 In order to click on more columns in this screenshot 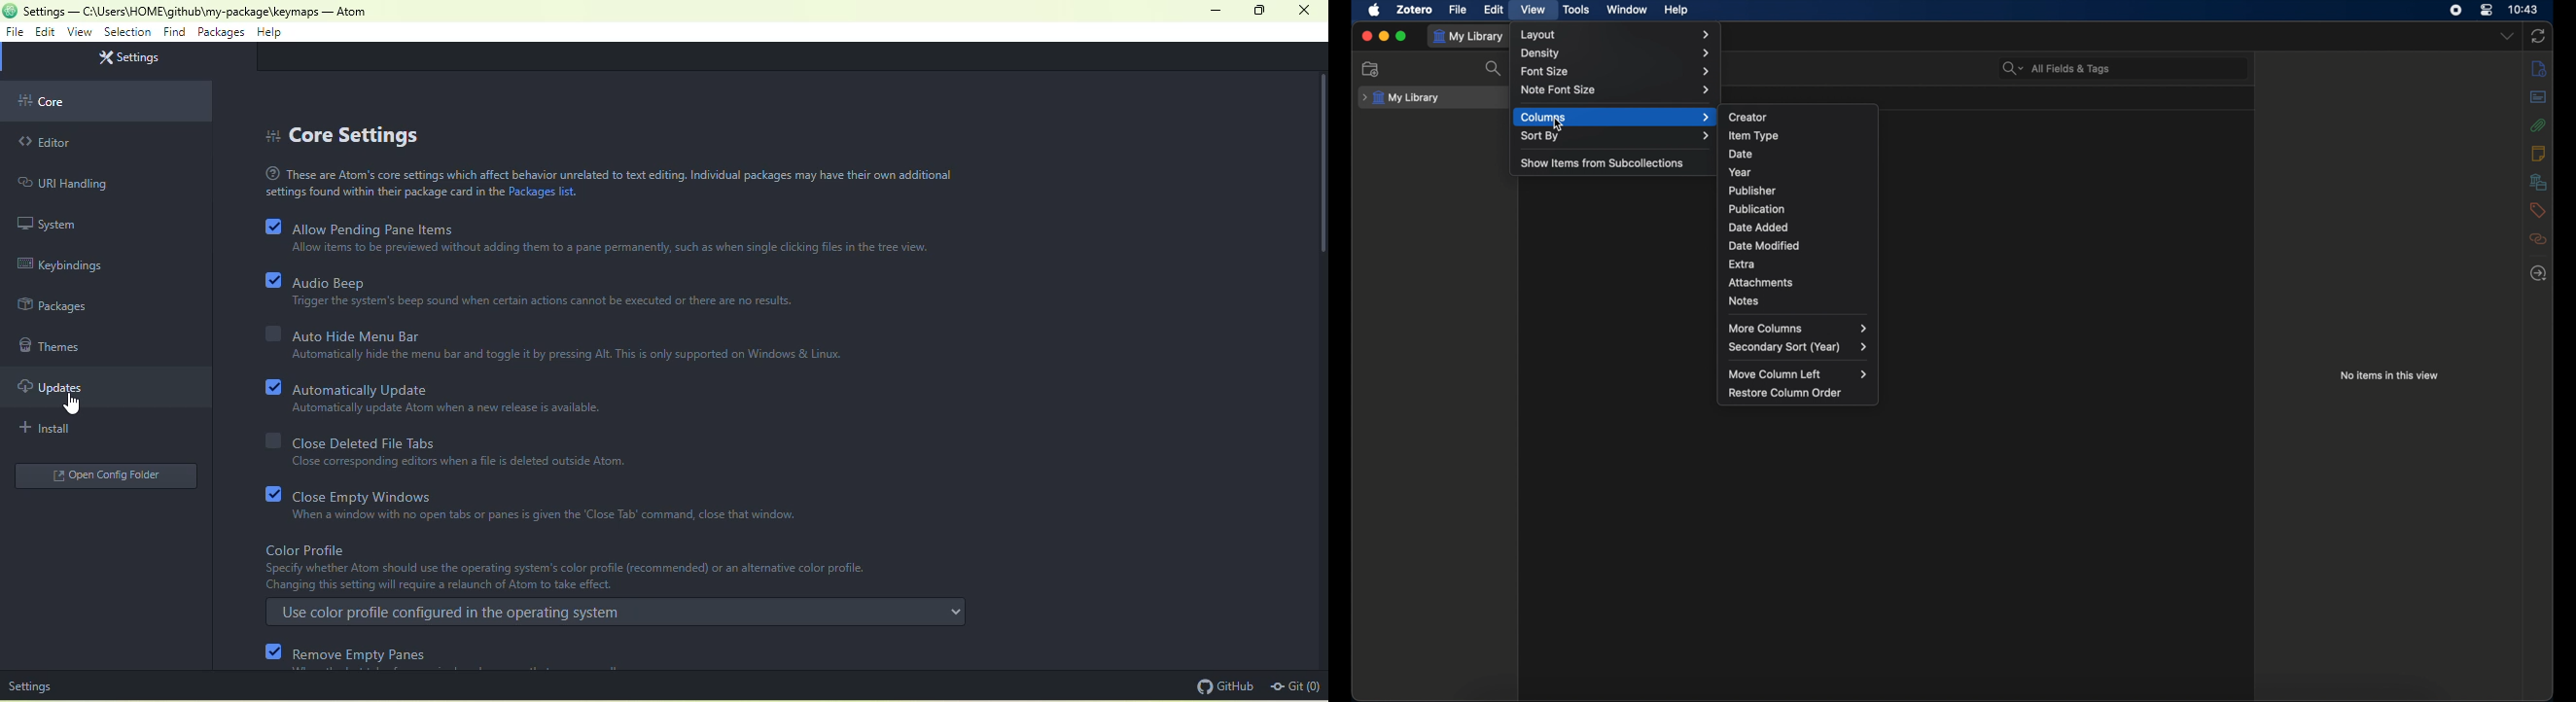, I will do `click(1798, 328)`.